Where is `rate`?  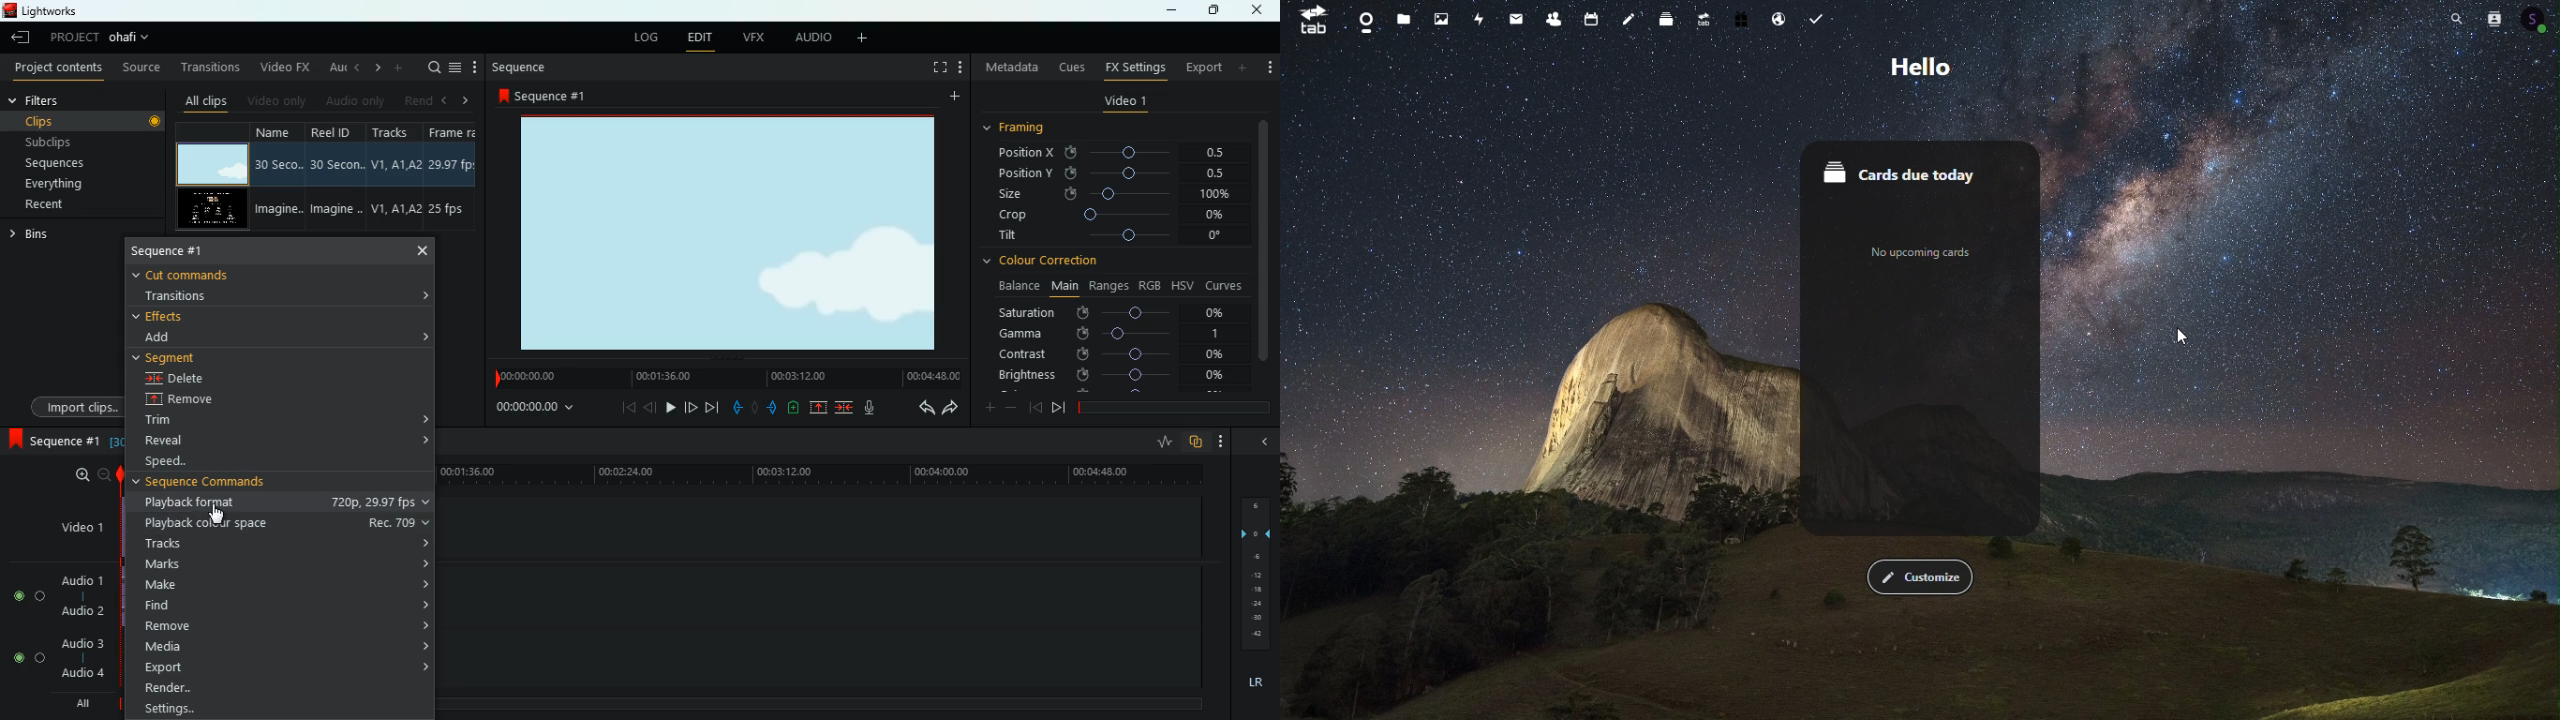 rate is located at coordinates (1161, 442).